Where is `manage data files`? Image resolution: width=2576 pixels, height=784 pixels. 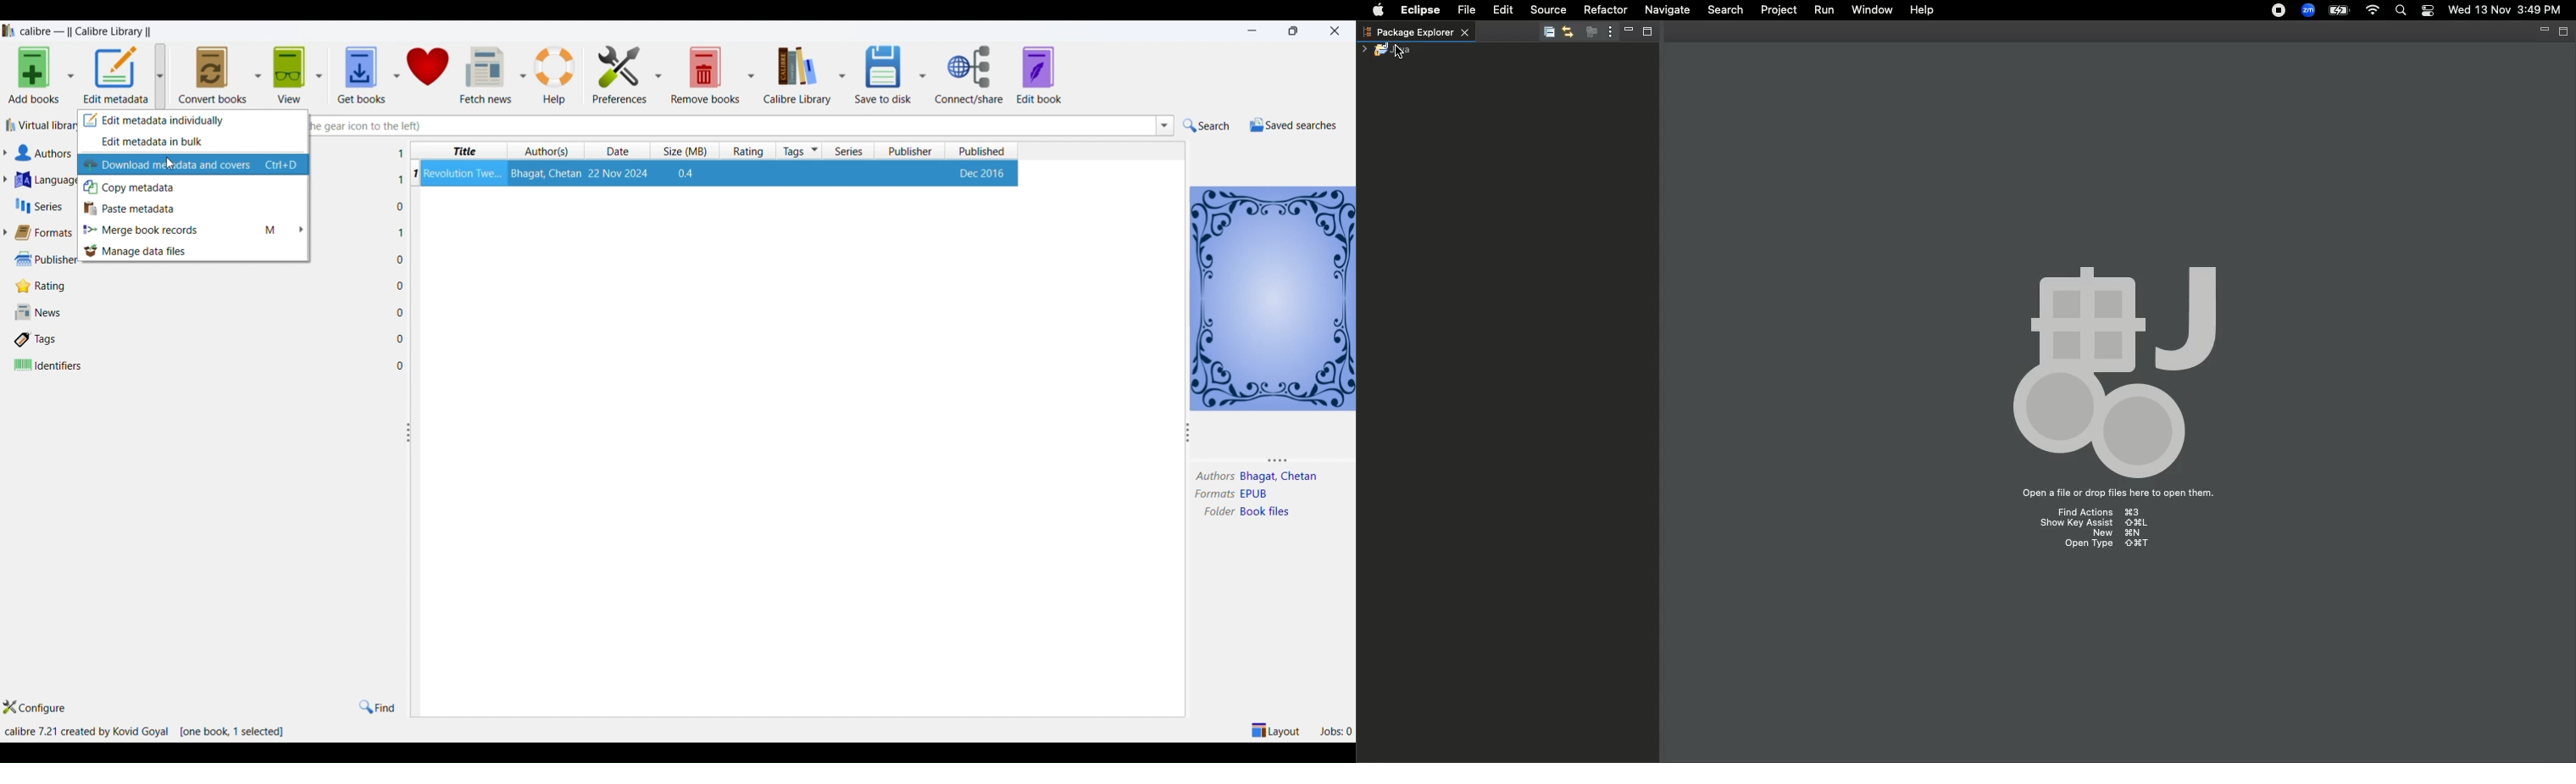 manage data files is located at coordinates (196, 252).